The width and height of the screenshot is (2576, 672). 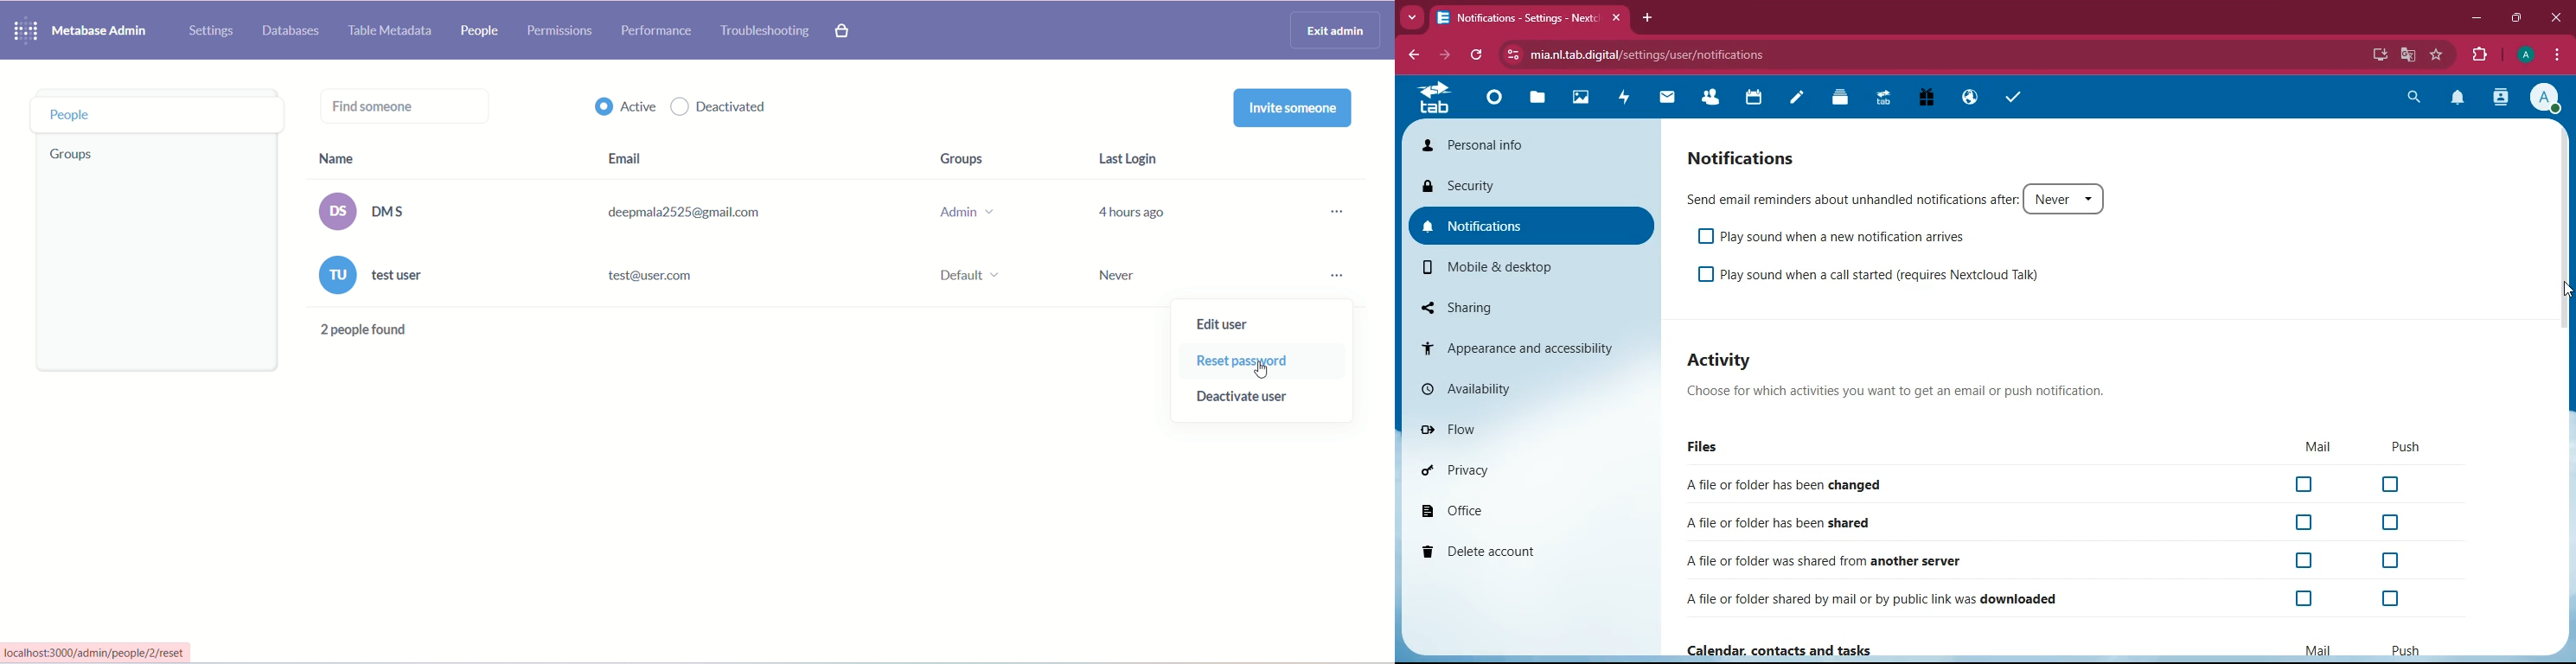 What do you see at coordinates (1659, 55) in the screenshot?
I see `mia.nl.tab.digital/settings/user/notifications` at bounding box center [1659, 55].